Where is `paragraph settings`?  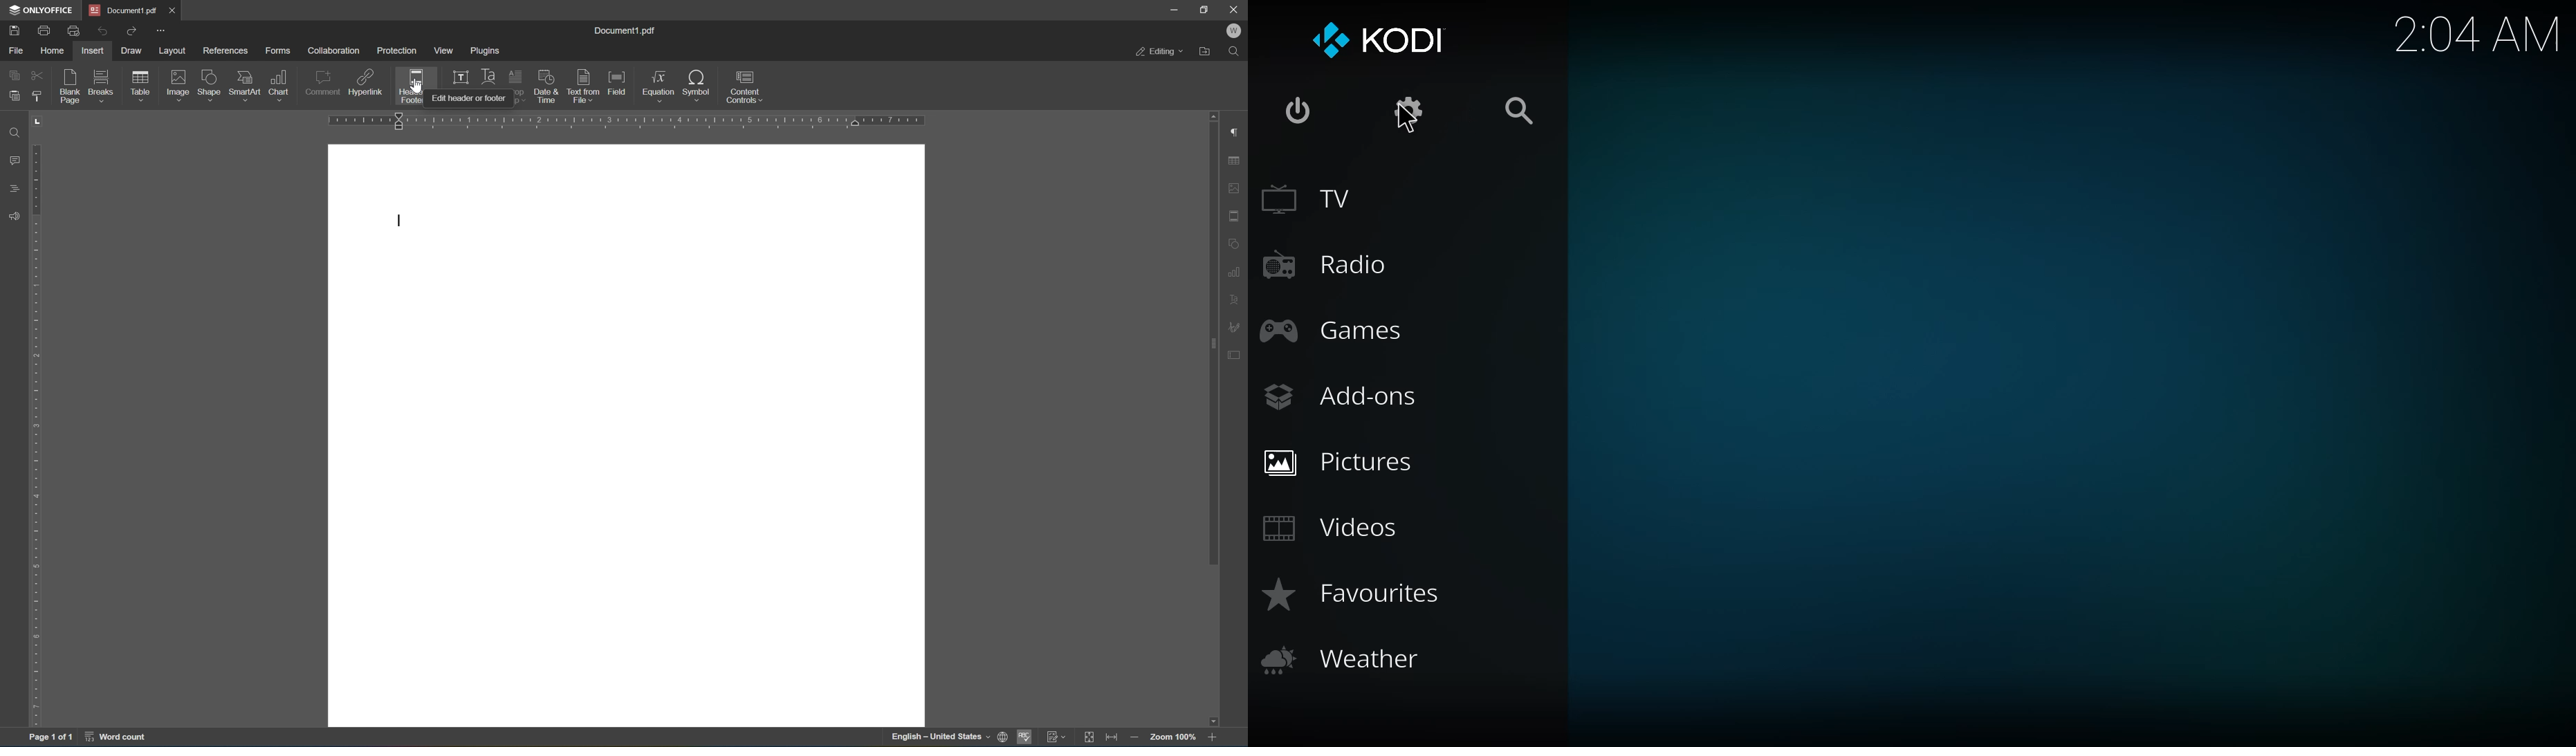 paragraph settings is located at coordinates (1238, 133).